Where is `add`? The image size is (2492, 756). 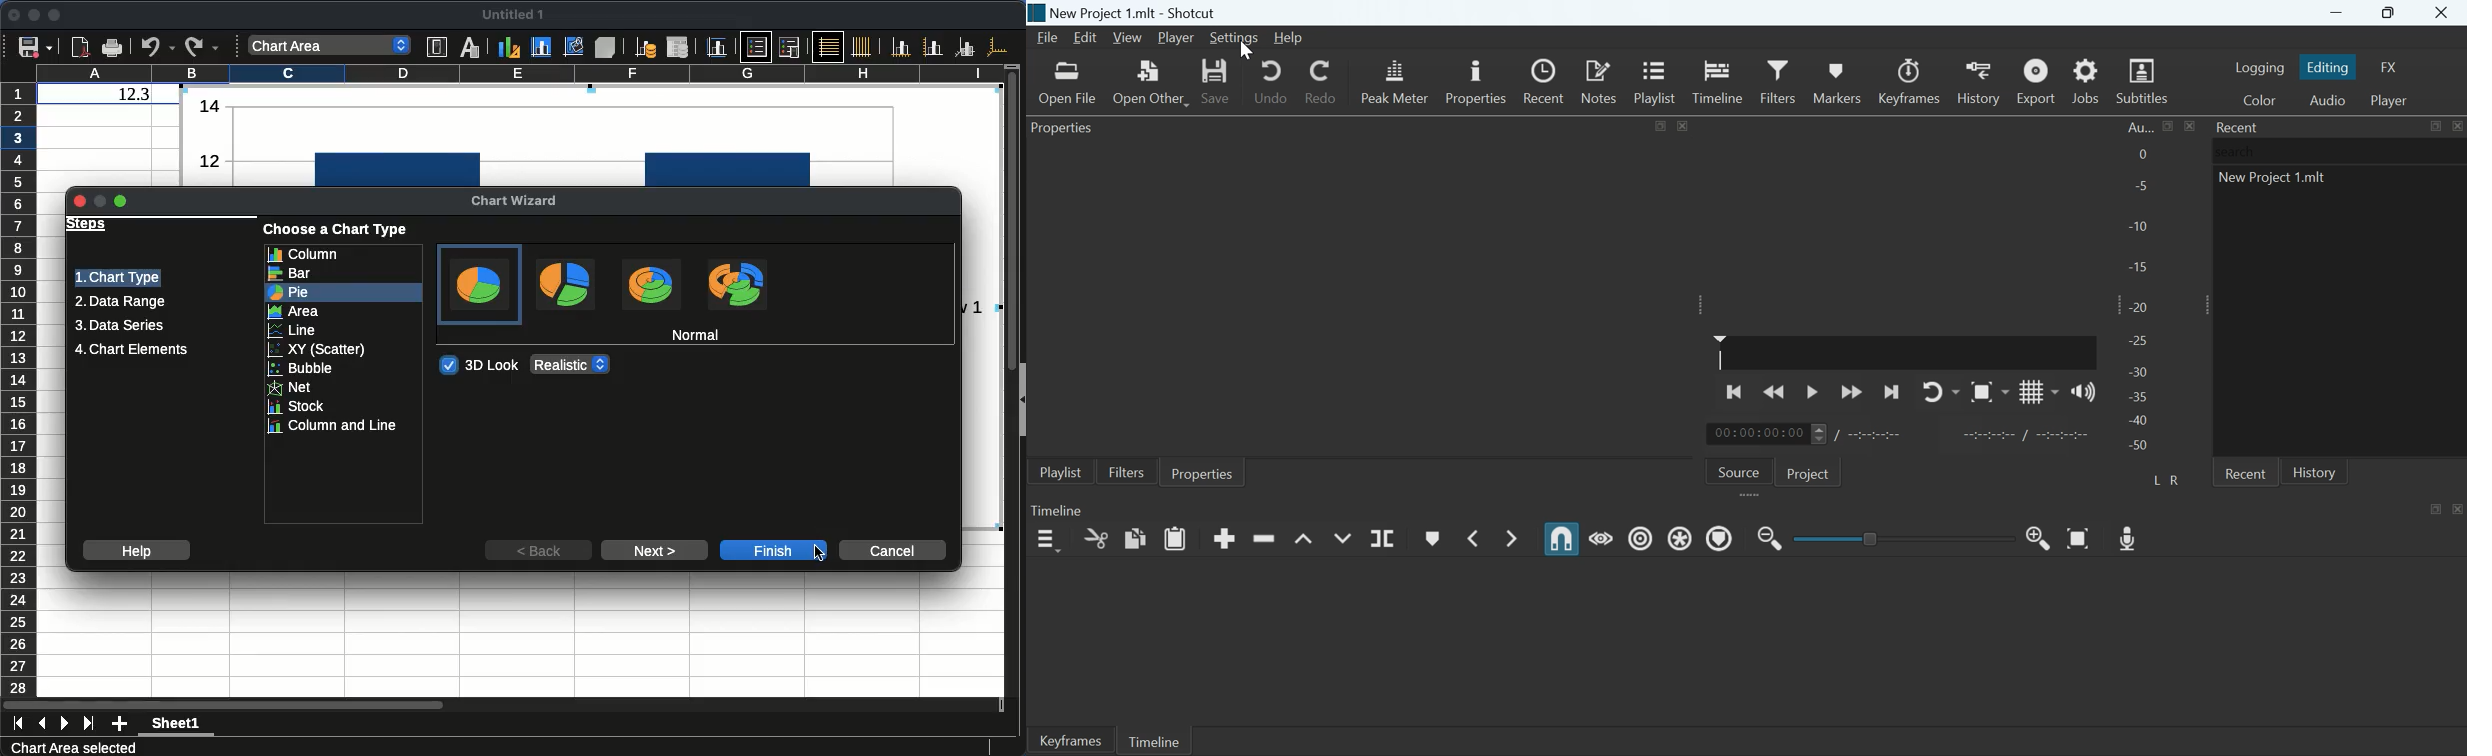
add is located at coordinates (120, 724).